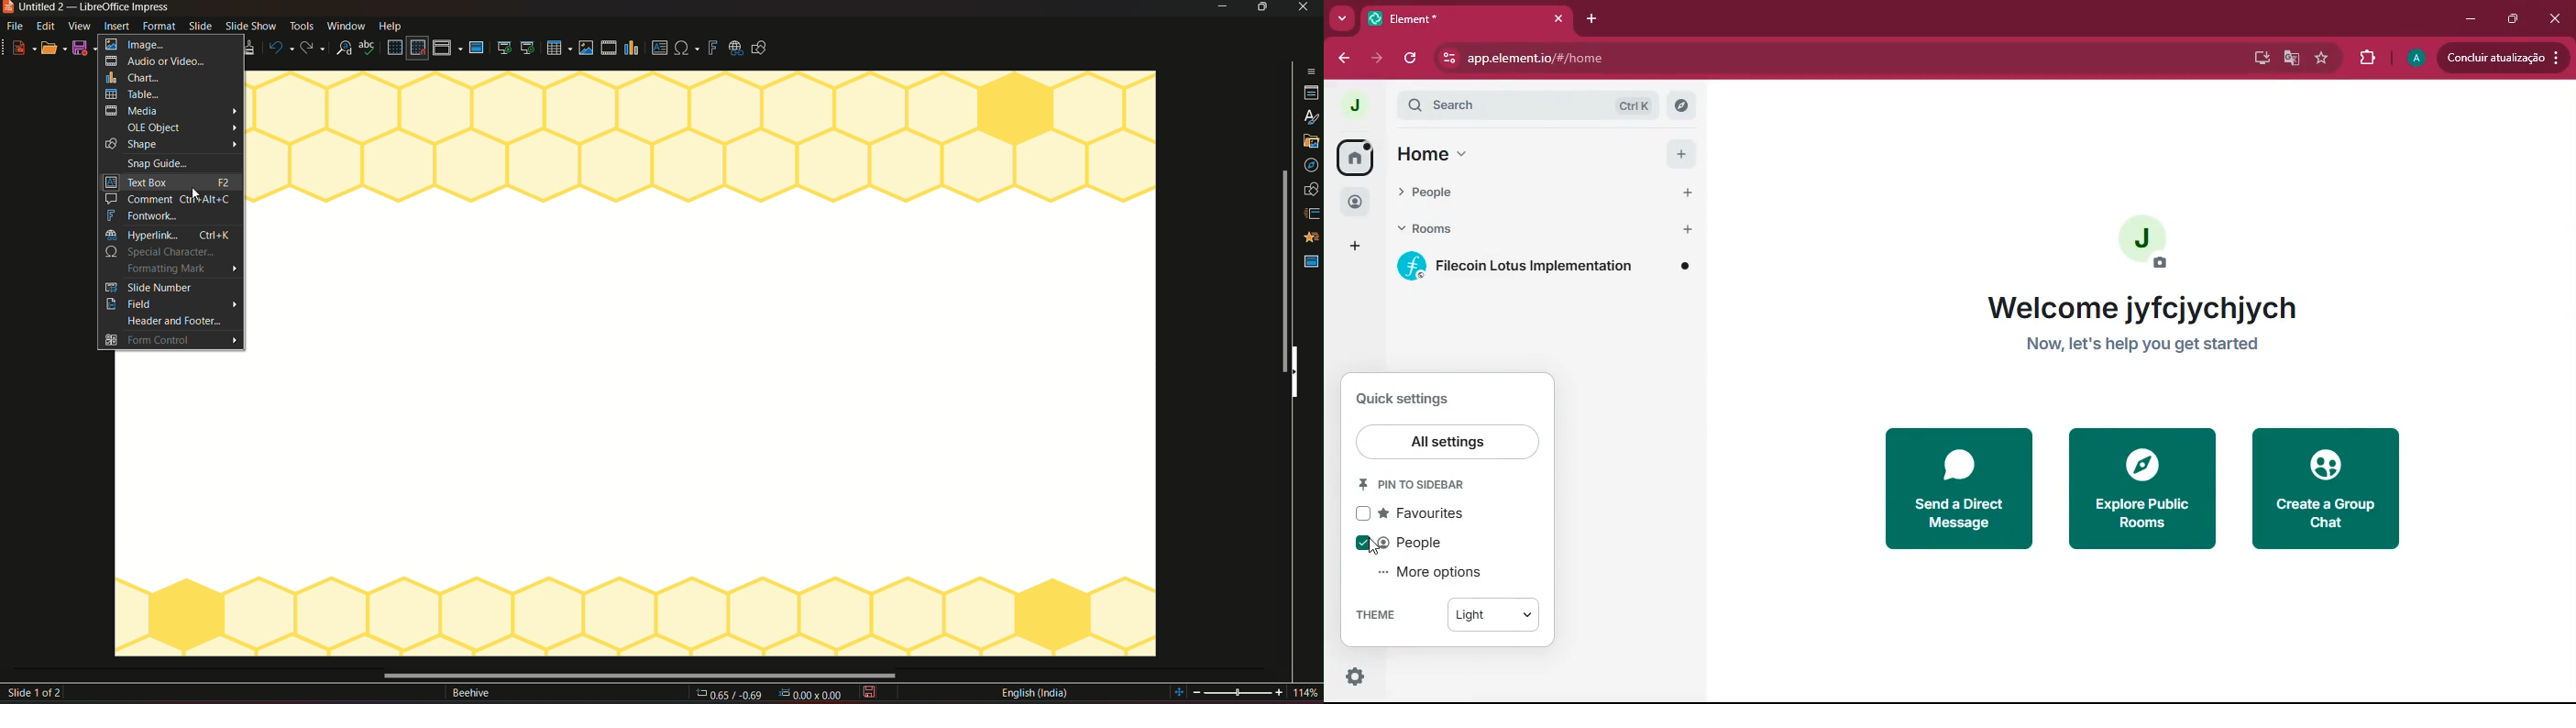 This screenshot has height=728, width=2576. I want to click on search, so click(1536, 106).